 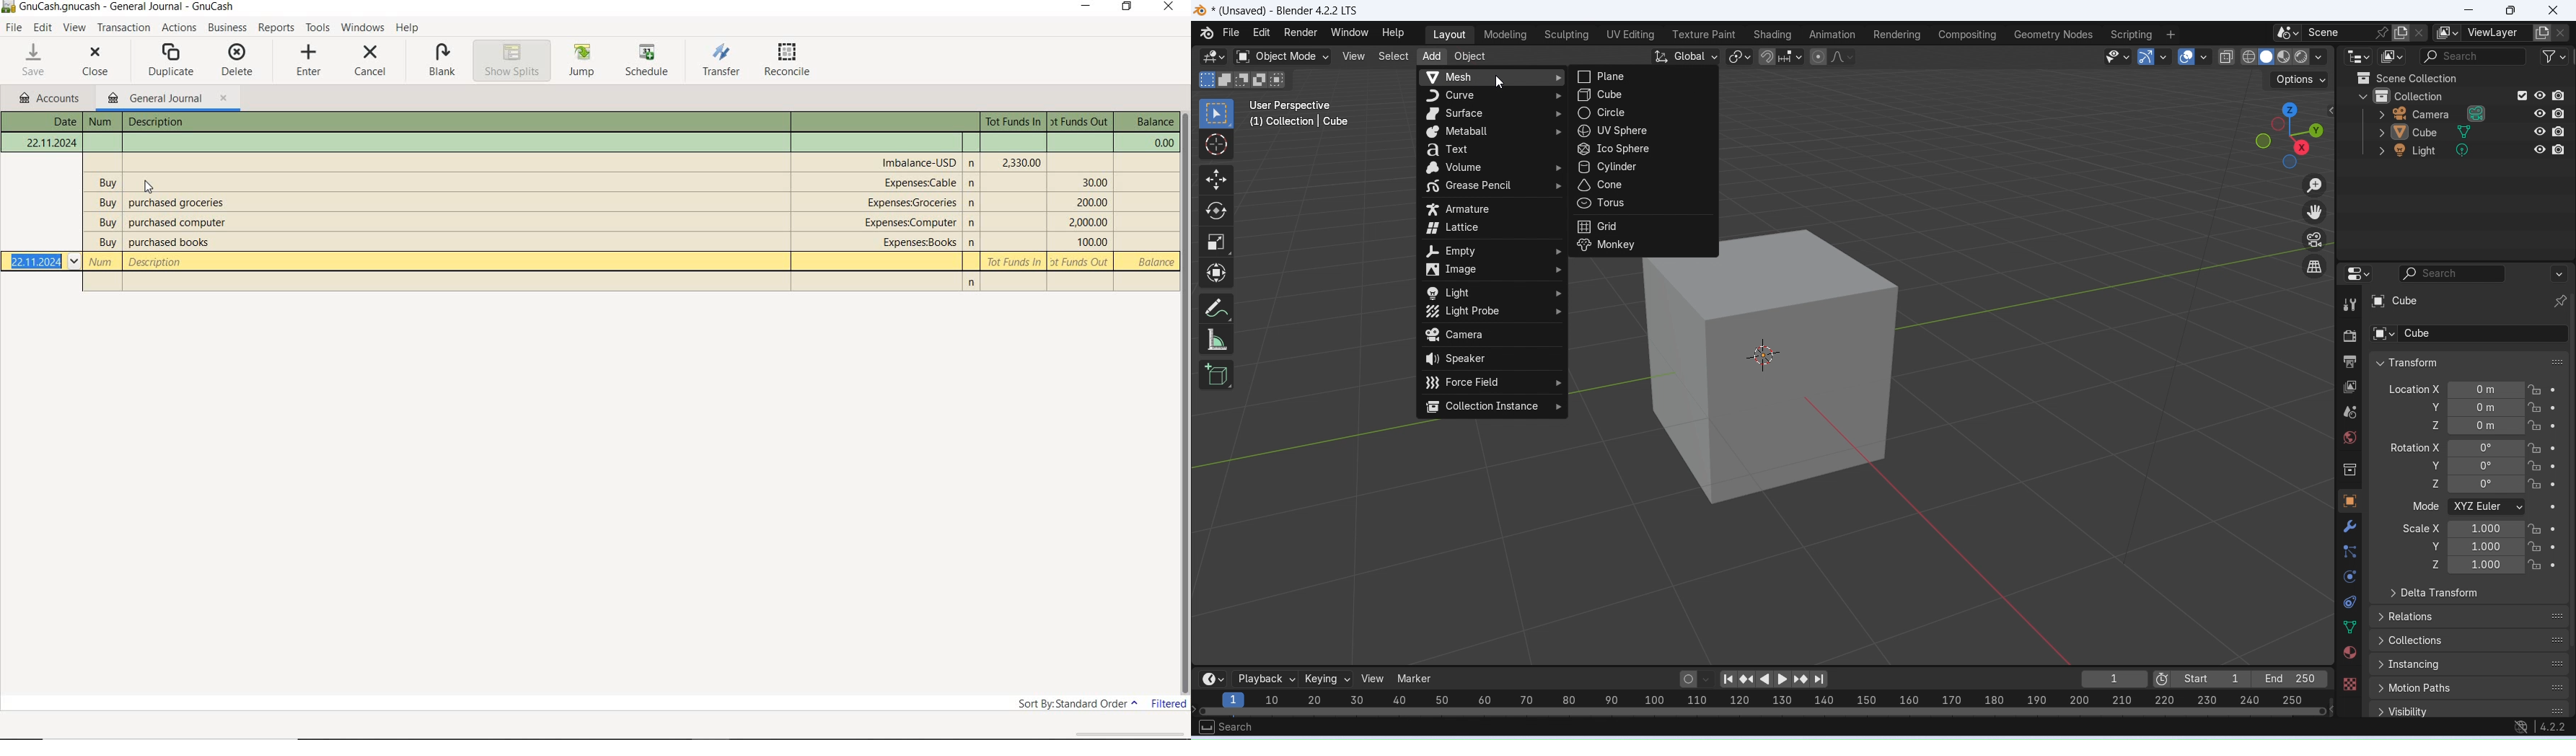 I want to click on Text, so click(x=920, y=162).